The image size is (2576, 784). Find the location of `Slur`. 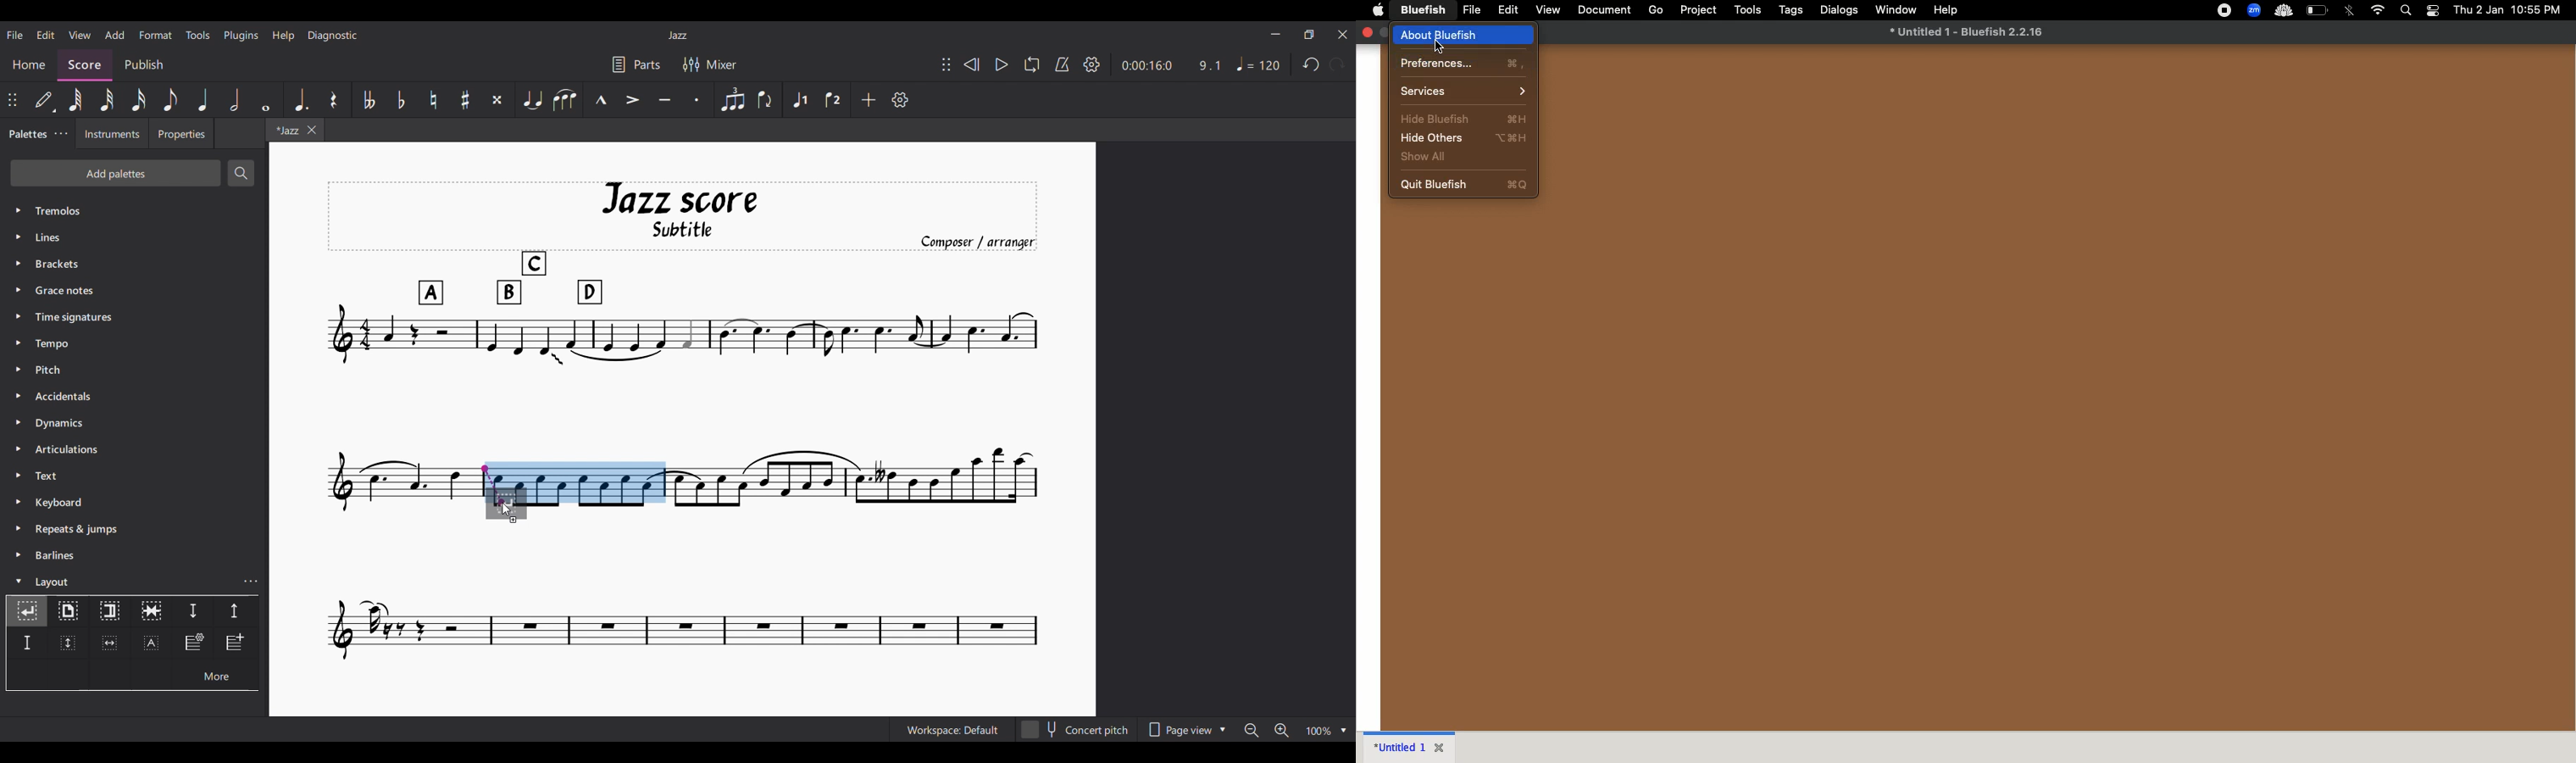

Slur is located at coordinates (564, 100).